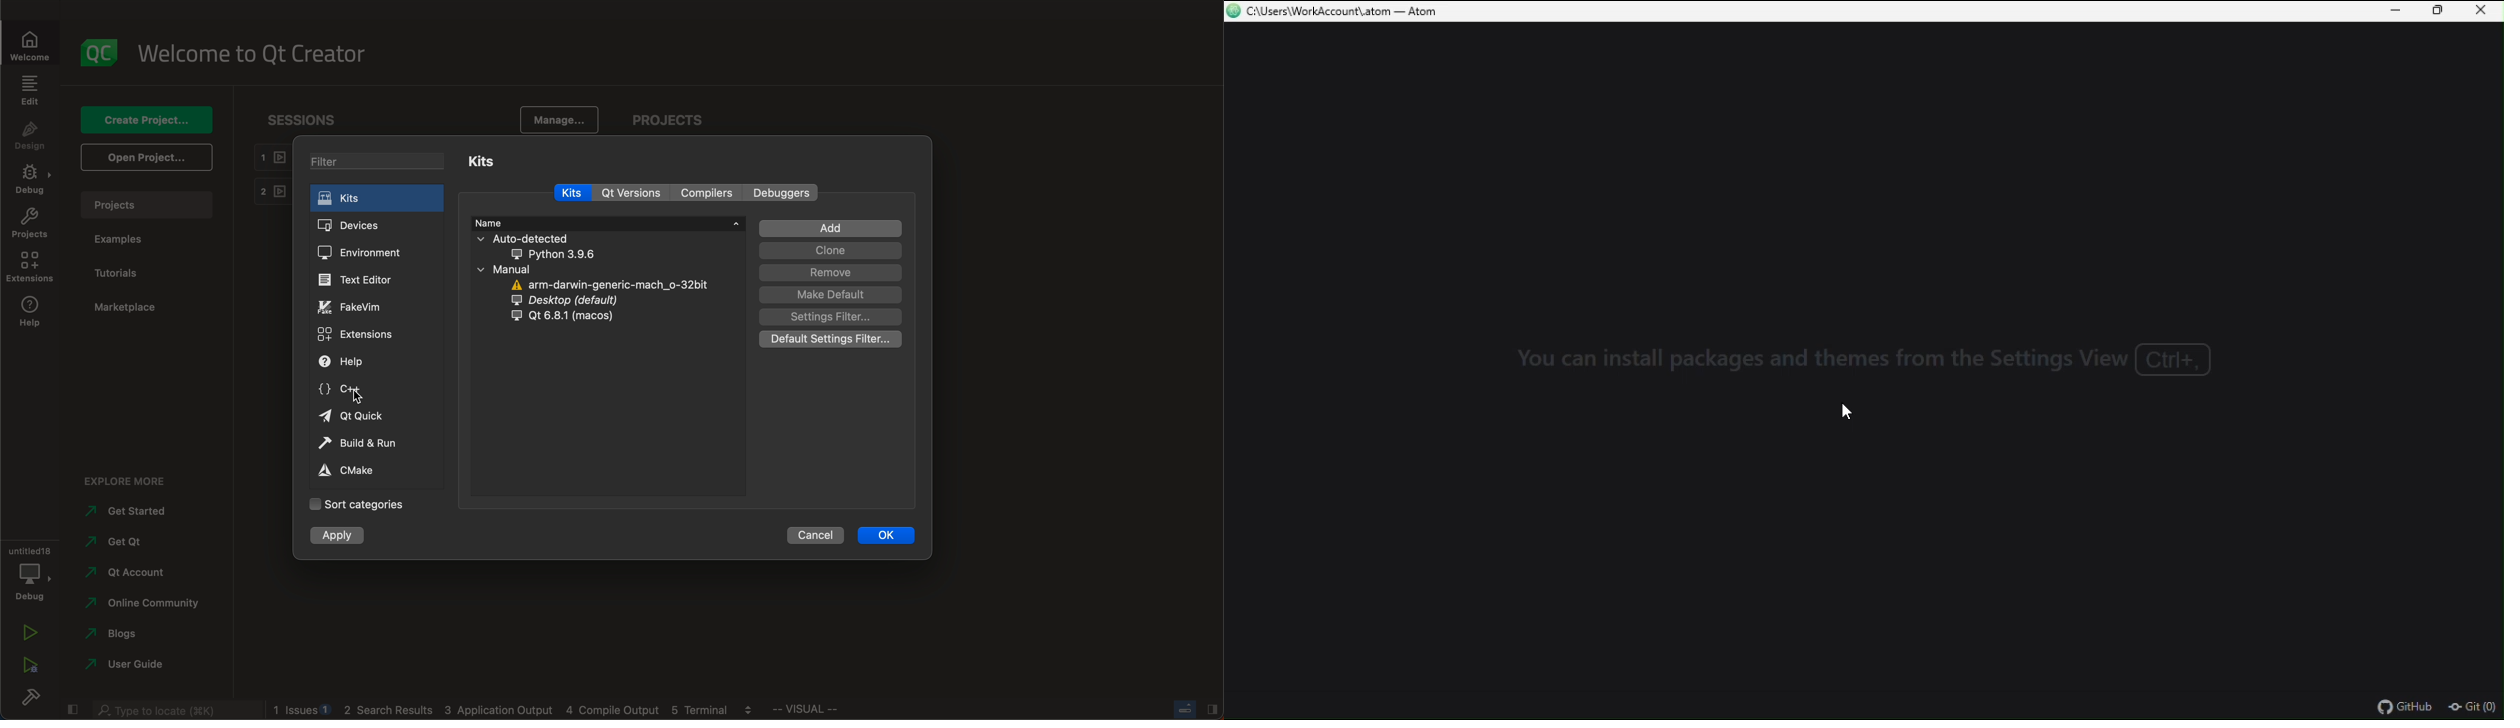  Describe the element at coordinates (123, 546) in the screenshot. I see `qt` at that location.